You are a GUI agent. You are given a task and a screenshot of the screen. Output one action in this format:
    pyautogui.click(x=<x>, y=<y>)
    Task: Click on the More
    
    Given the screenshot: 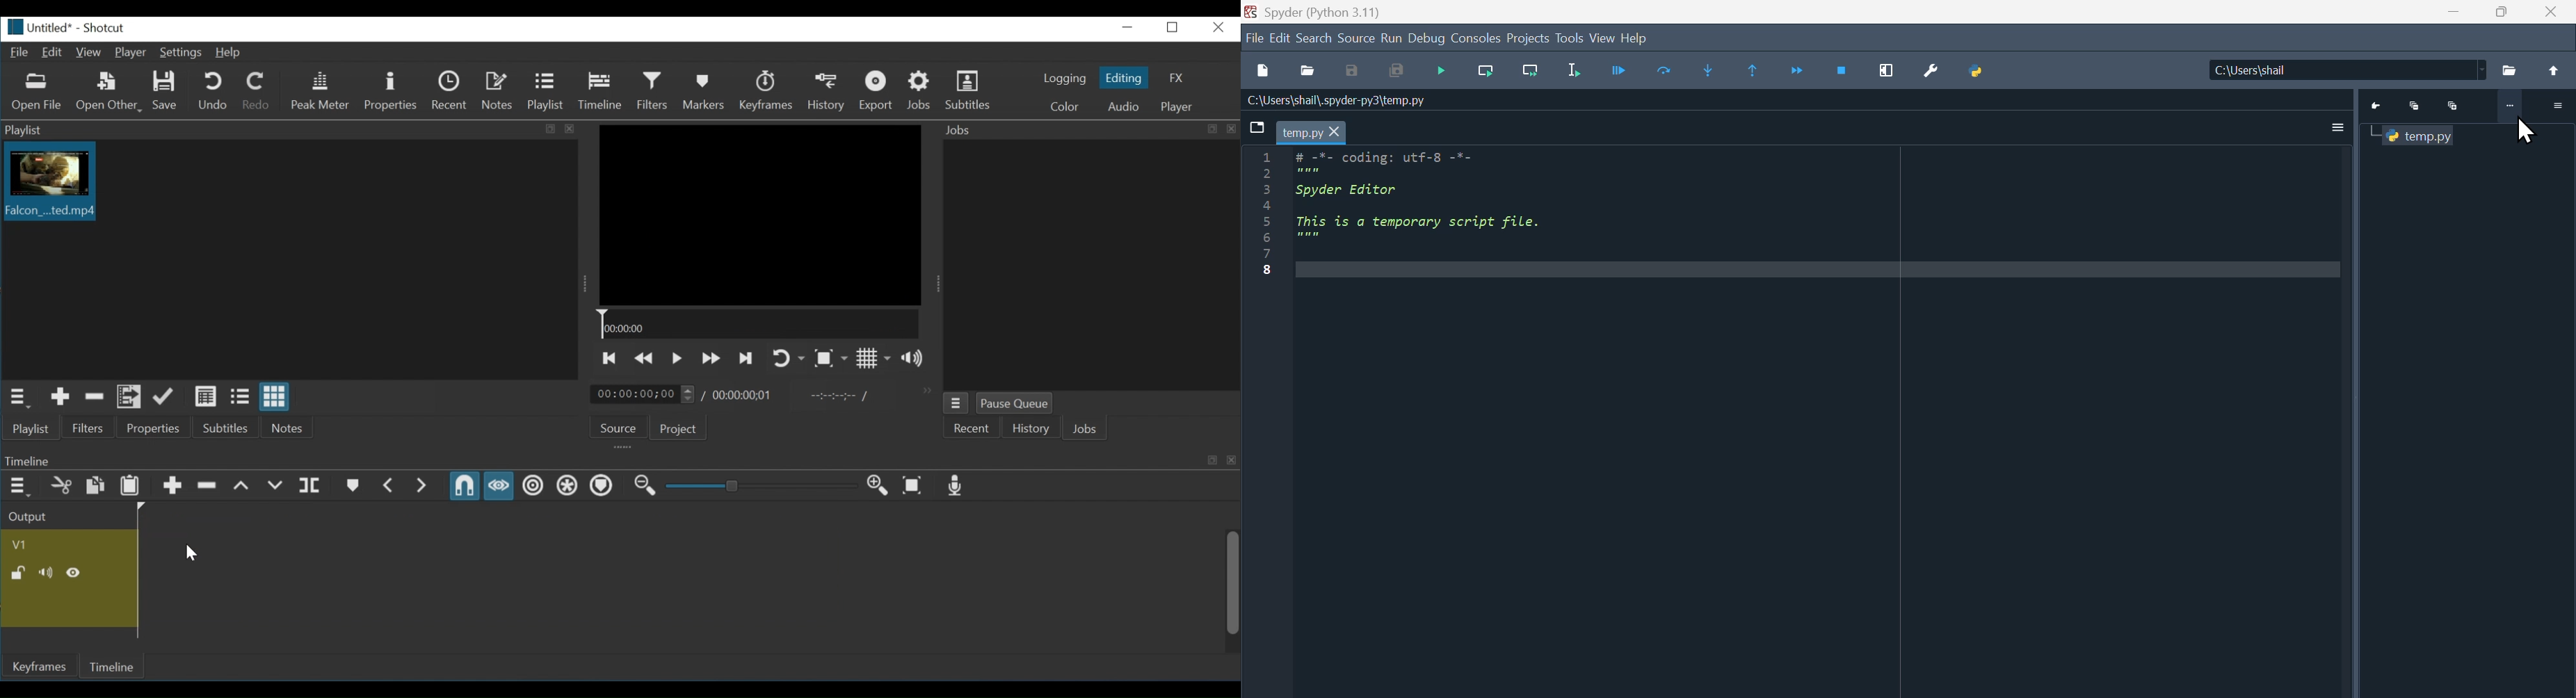 What is the action you would take?
    pyautogui.click(x=2509, y=108)
    